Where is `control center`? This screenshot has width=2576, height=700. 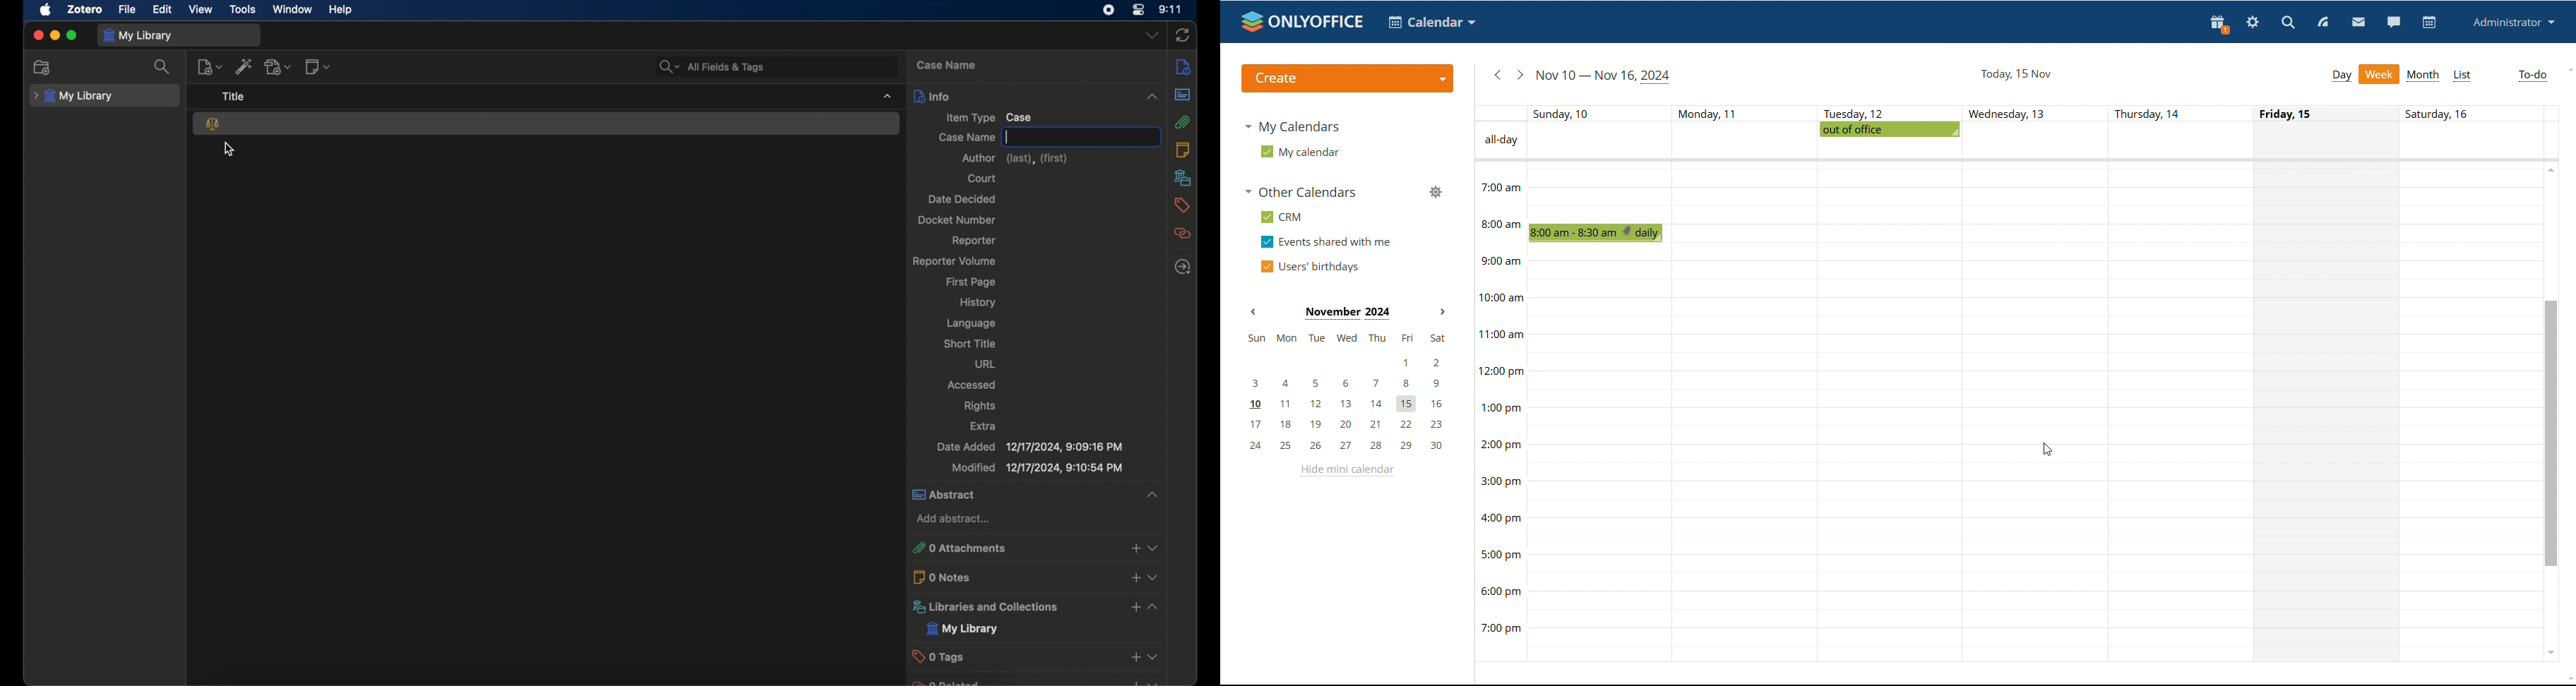
control center is located at coordinates (1139, 10).